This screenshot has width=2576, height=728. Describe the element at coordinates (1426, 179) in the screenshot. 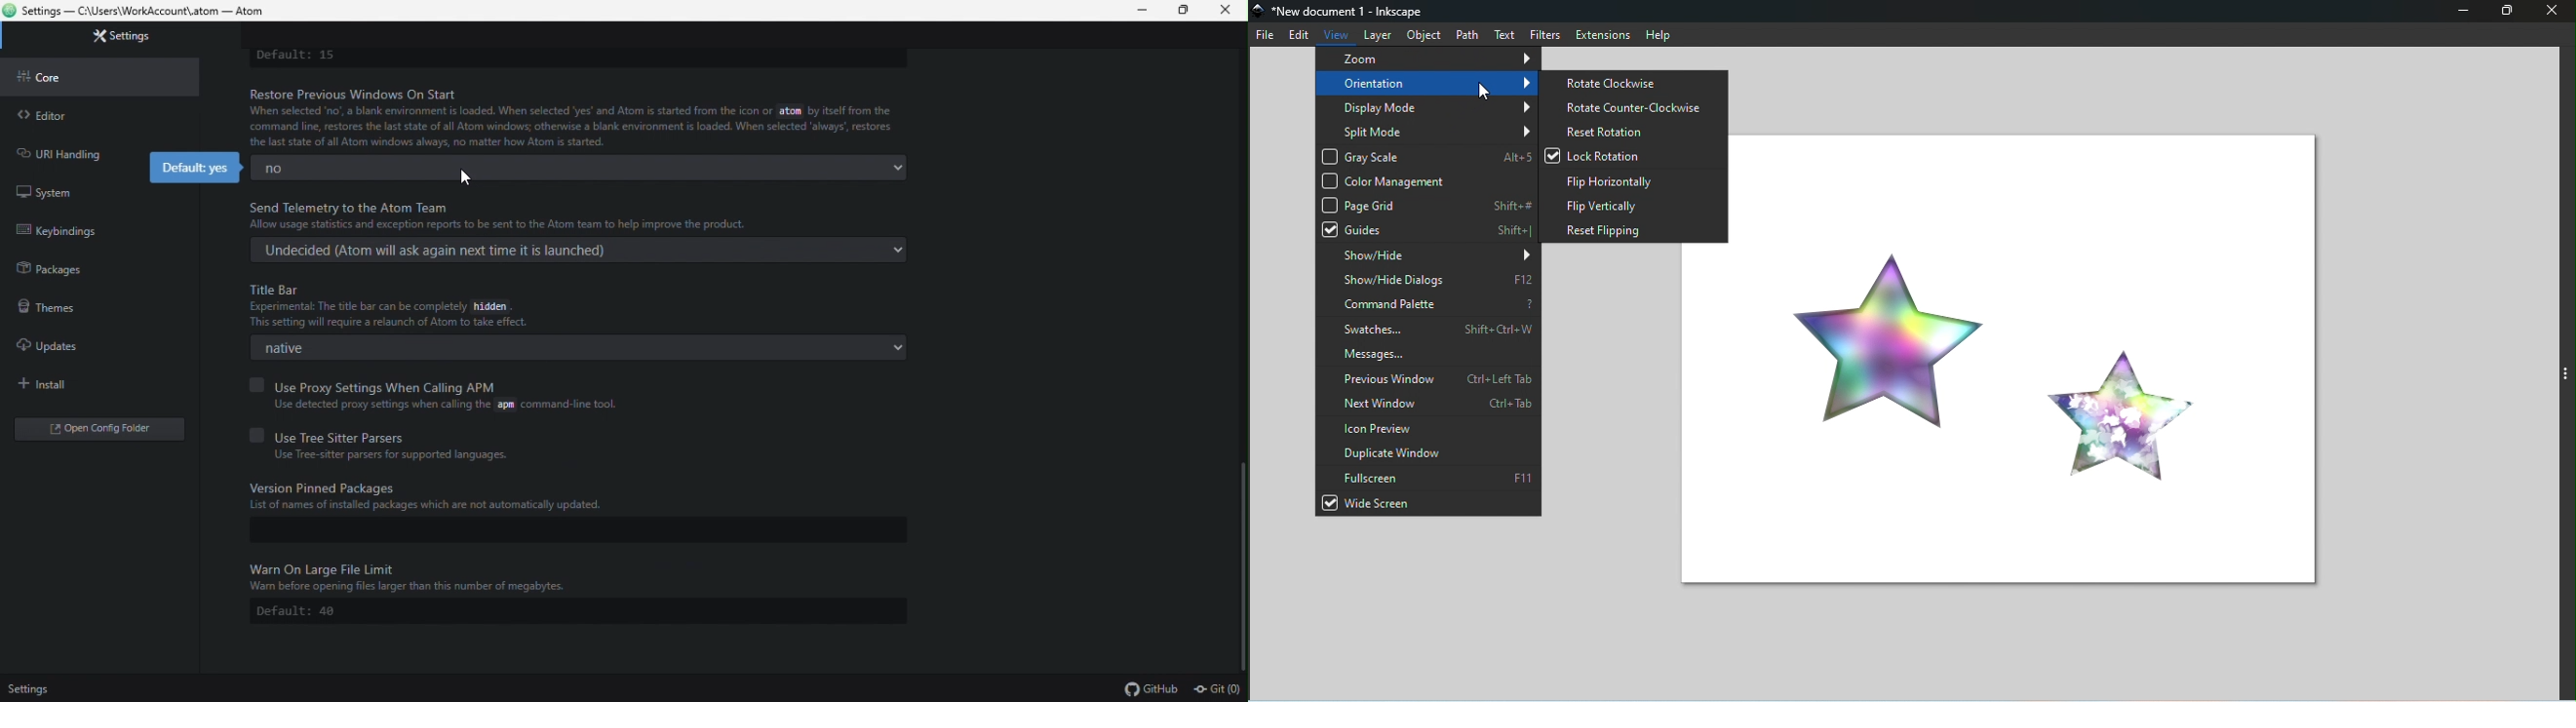

I see `Color management` at that location.